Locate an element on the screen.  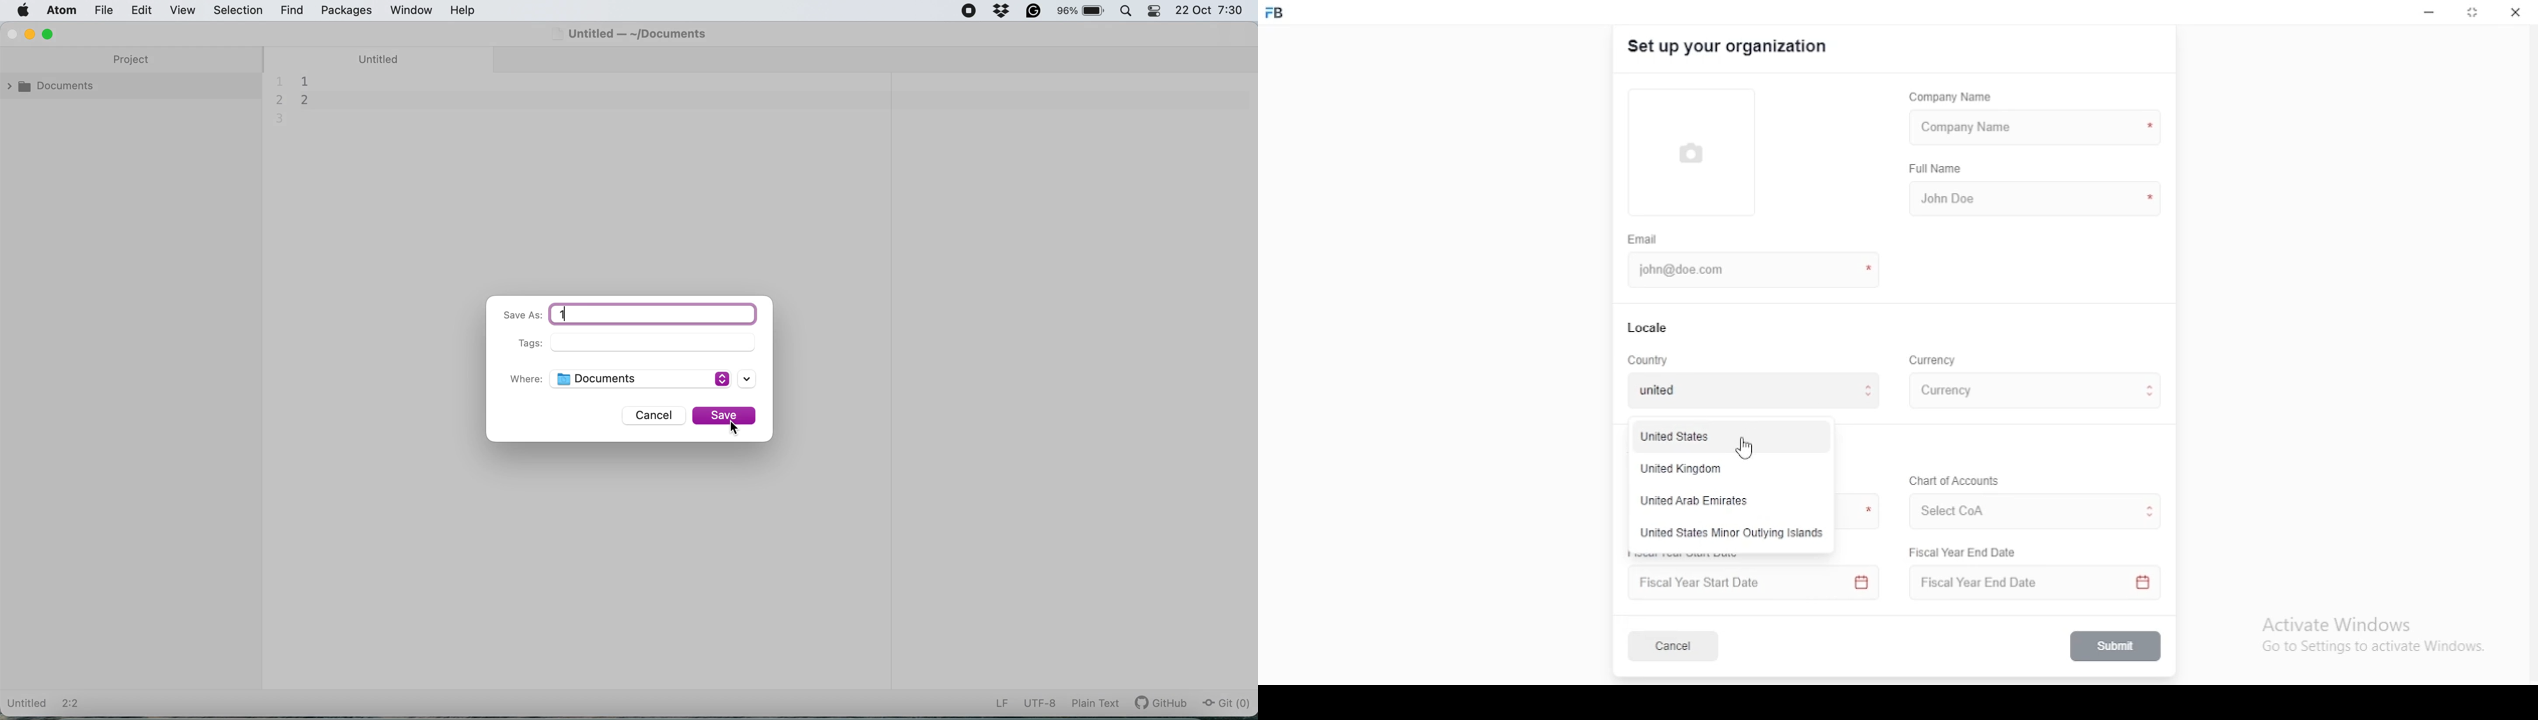
Currency is located at coordinates (1933, 361).